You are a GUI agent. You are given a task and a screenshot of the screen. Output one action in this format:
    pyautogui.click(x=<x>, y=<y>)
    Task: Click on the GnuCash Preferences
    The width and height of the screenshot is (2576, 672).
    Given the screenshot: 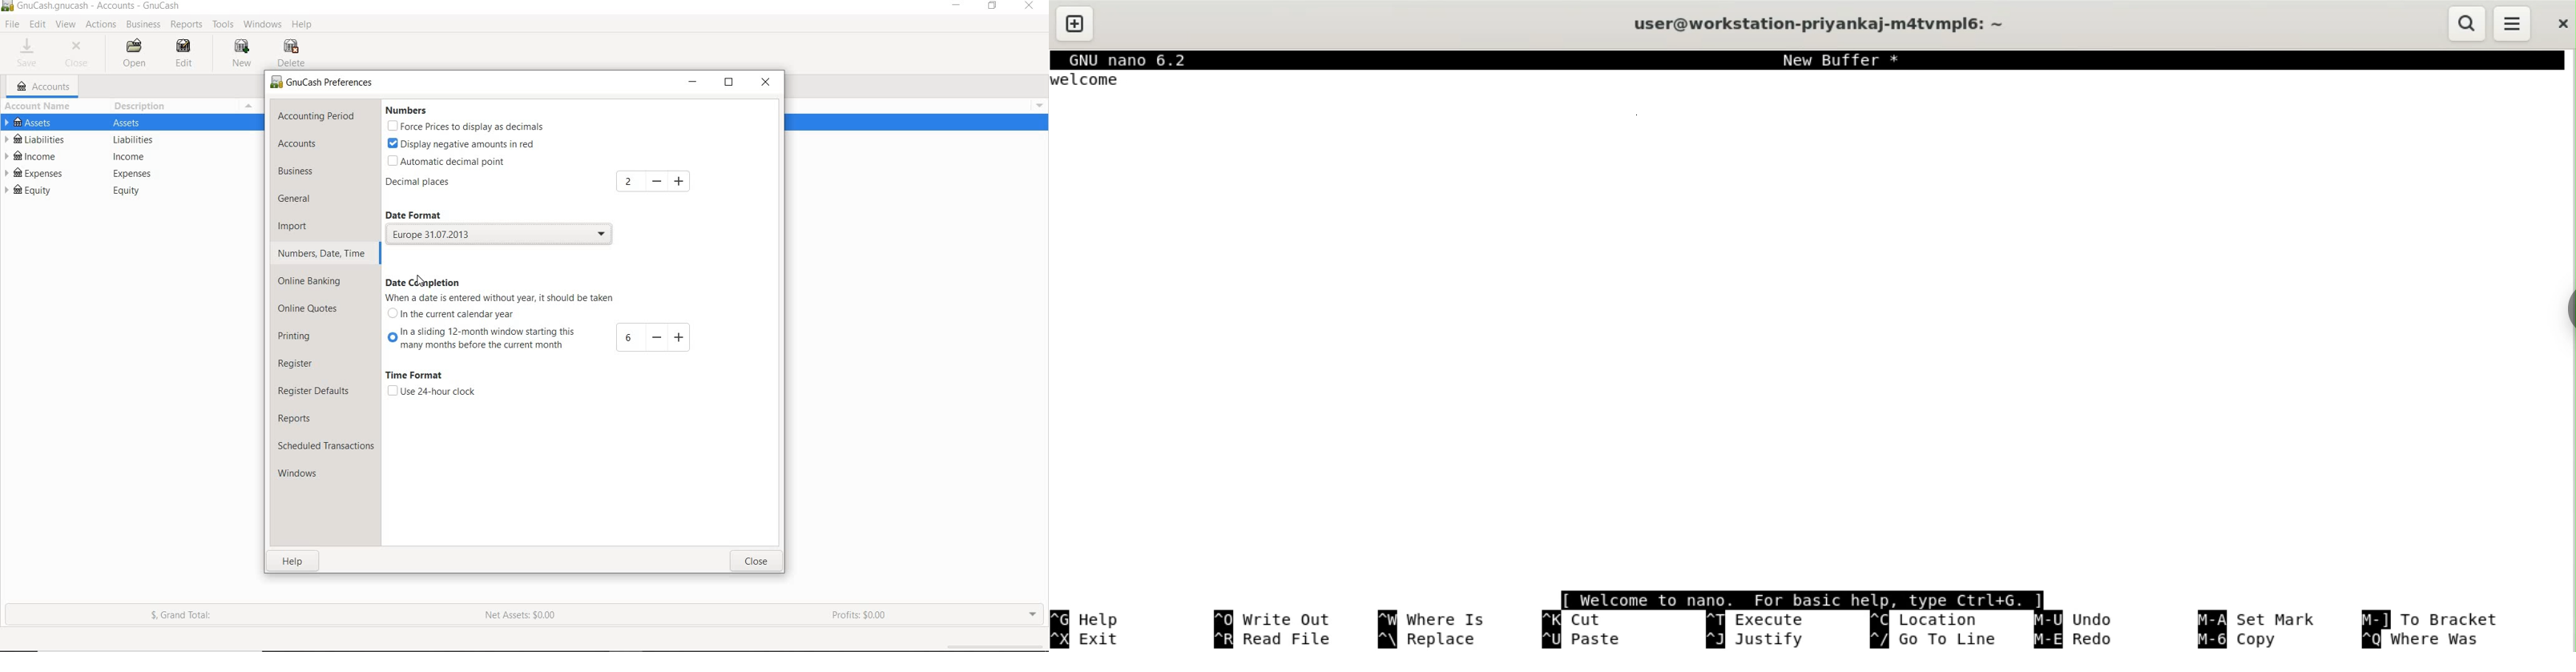 What is the action you would take?
    pyautogui.click(x=322, y=83)
    